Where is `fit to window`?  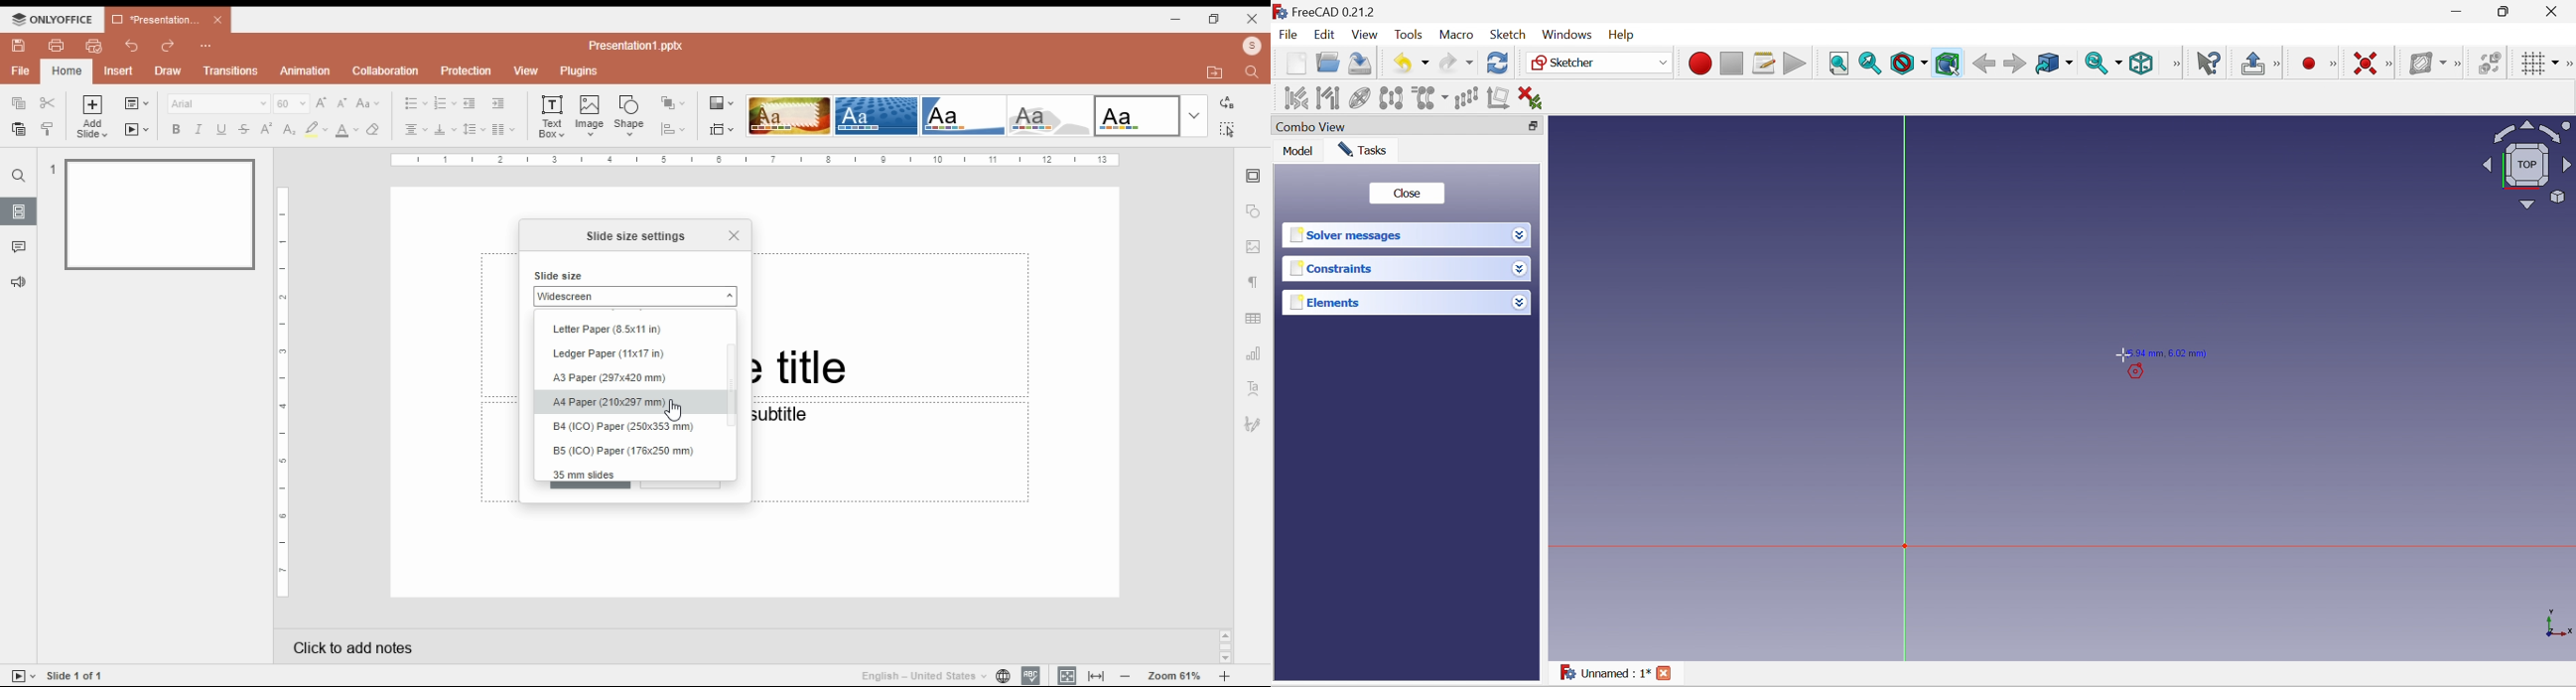 fit to window is located at coordinates (1098, 675).